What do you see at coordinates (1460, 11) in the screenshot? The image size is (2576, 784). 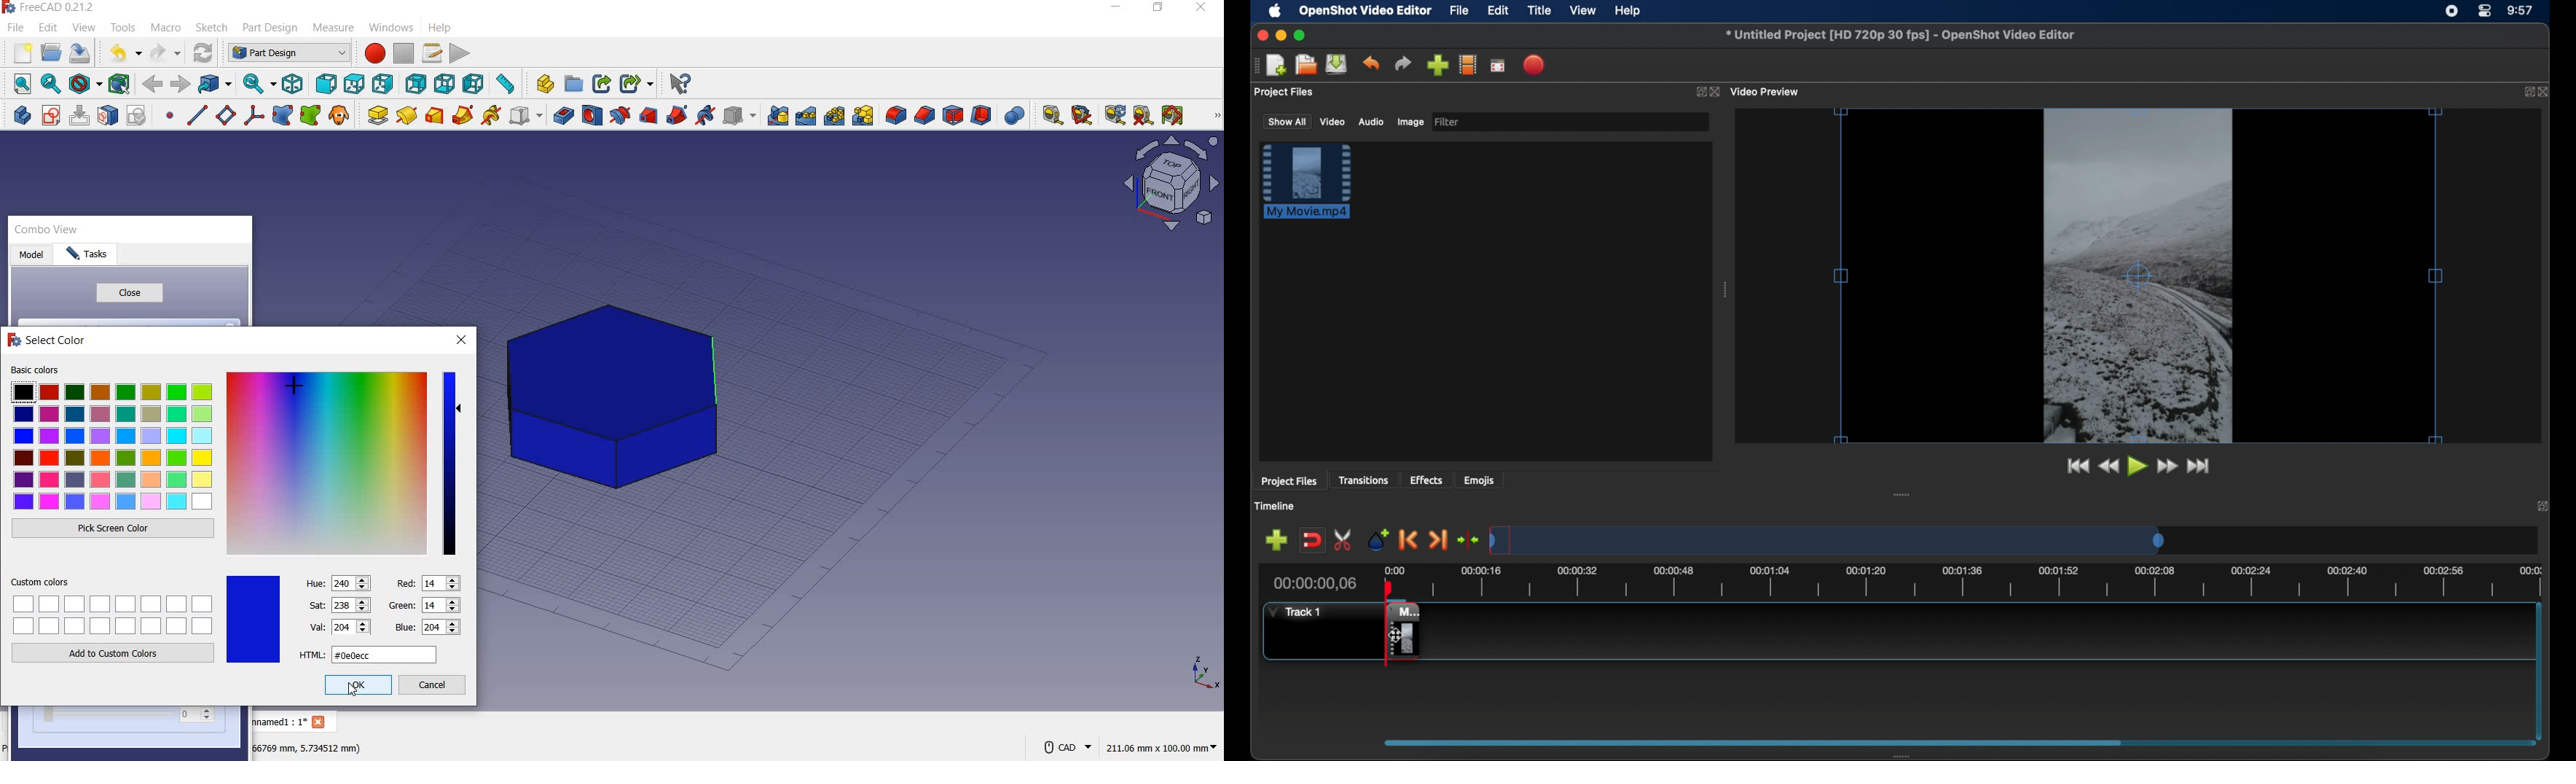 I see `file` at bounding box center [1460, 11].